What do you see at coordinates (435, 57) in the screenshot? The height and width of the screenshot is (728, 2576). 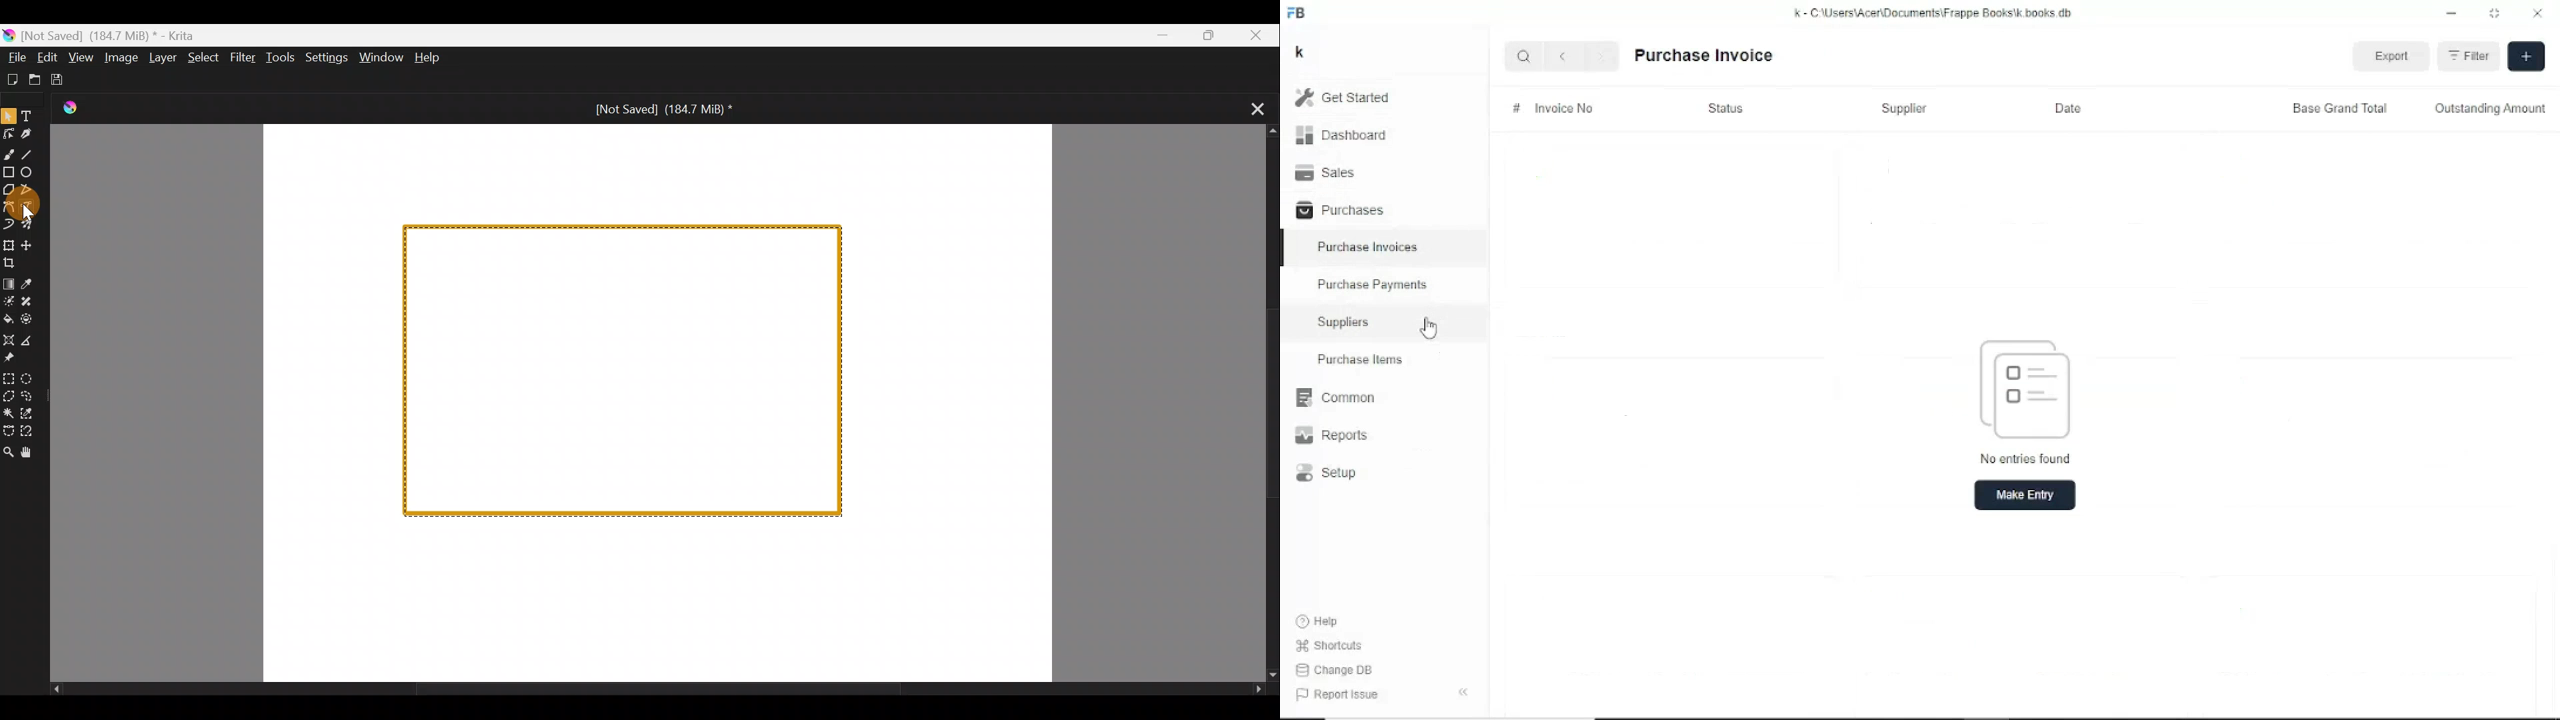 I see `Help` at bounding box center [435, 57].